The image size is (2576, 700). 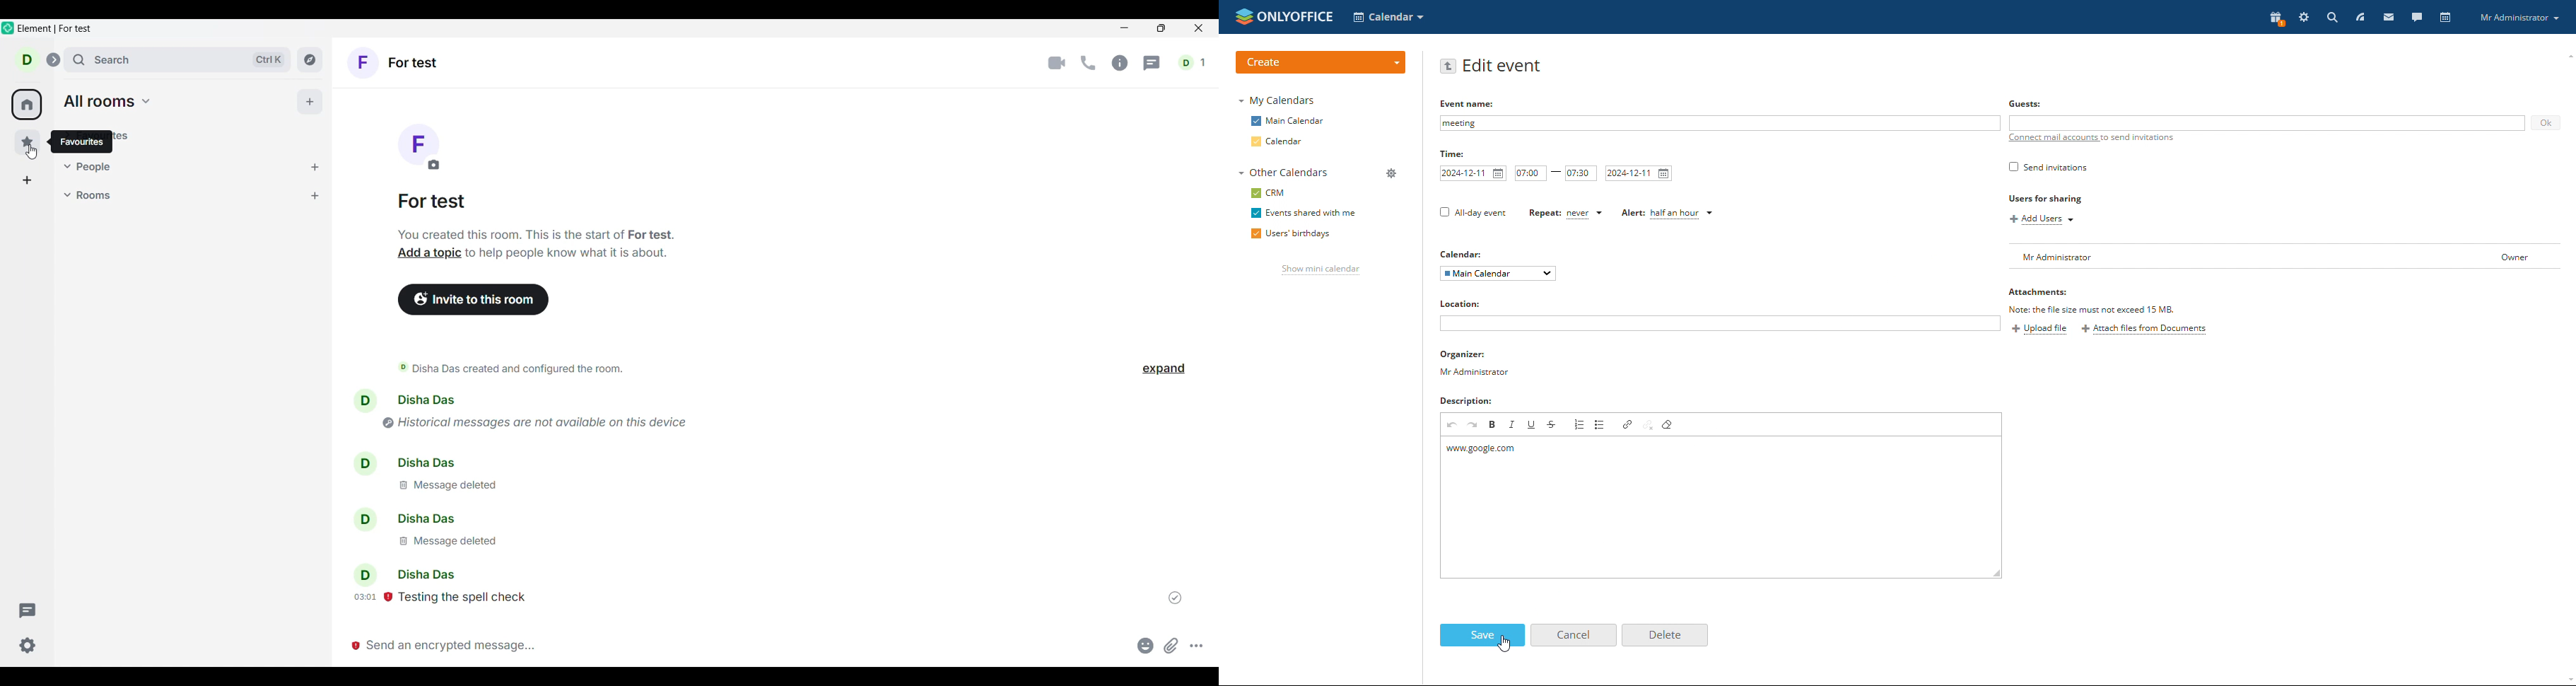 I want to click on maximize, so click(x=1159, y=30).